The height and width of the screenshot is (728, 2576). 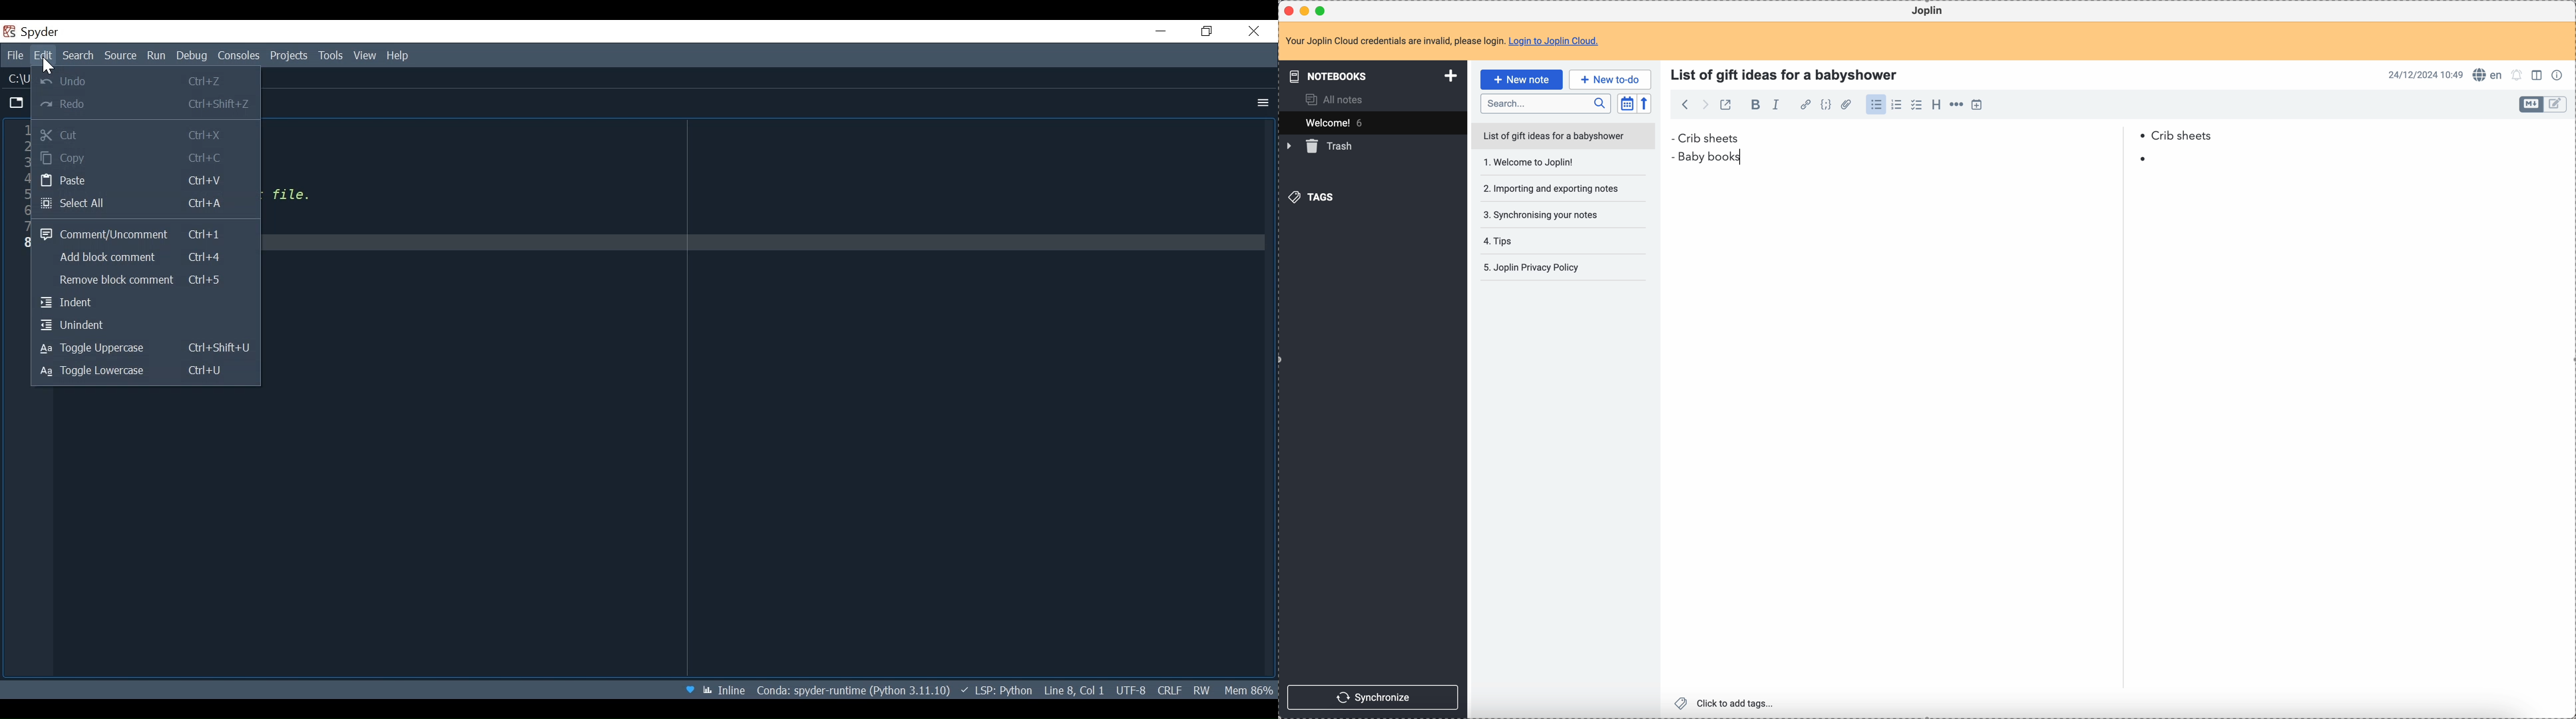 I want to click on File Encoding, so click(x=1132, y=689).